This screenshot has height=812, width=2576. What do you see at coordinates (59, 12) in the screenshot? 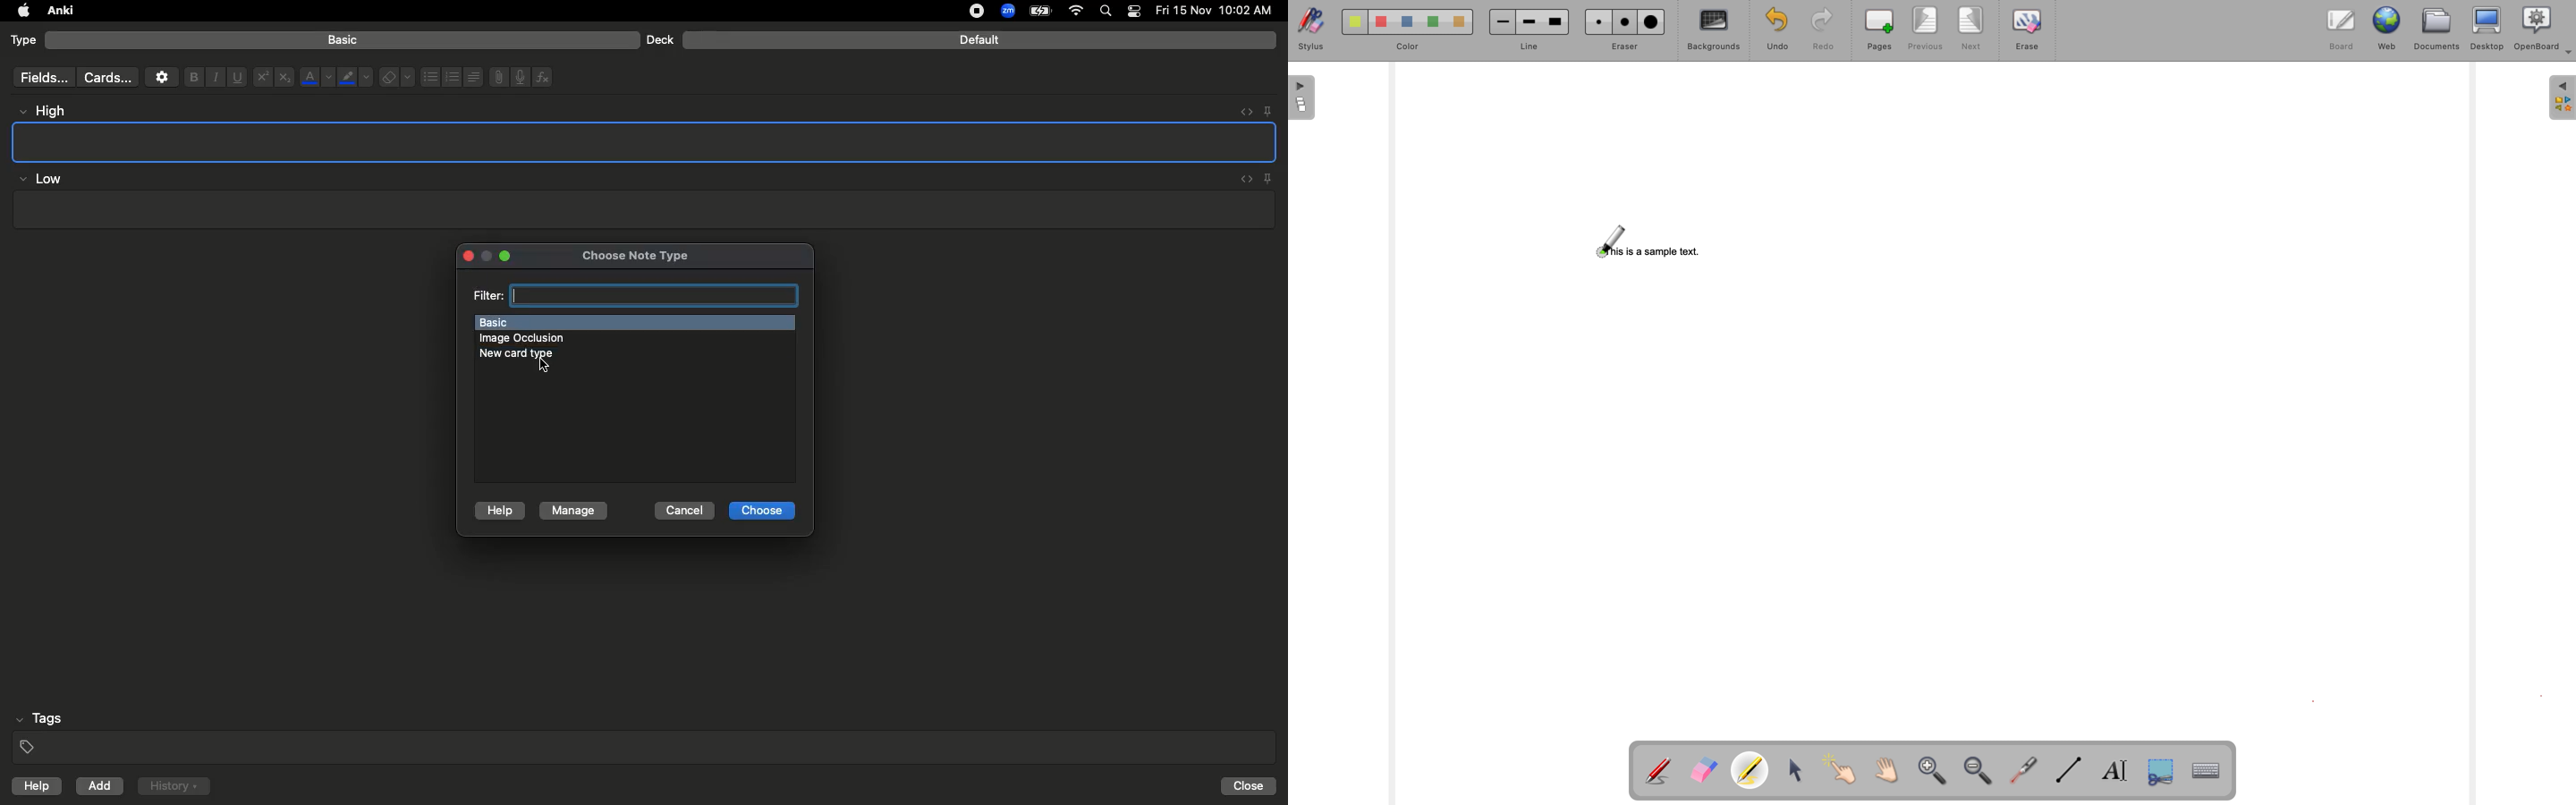
I see `Anki` at bounding box center [59, 12].